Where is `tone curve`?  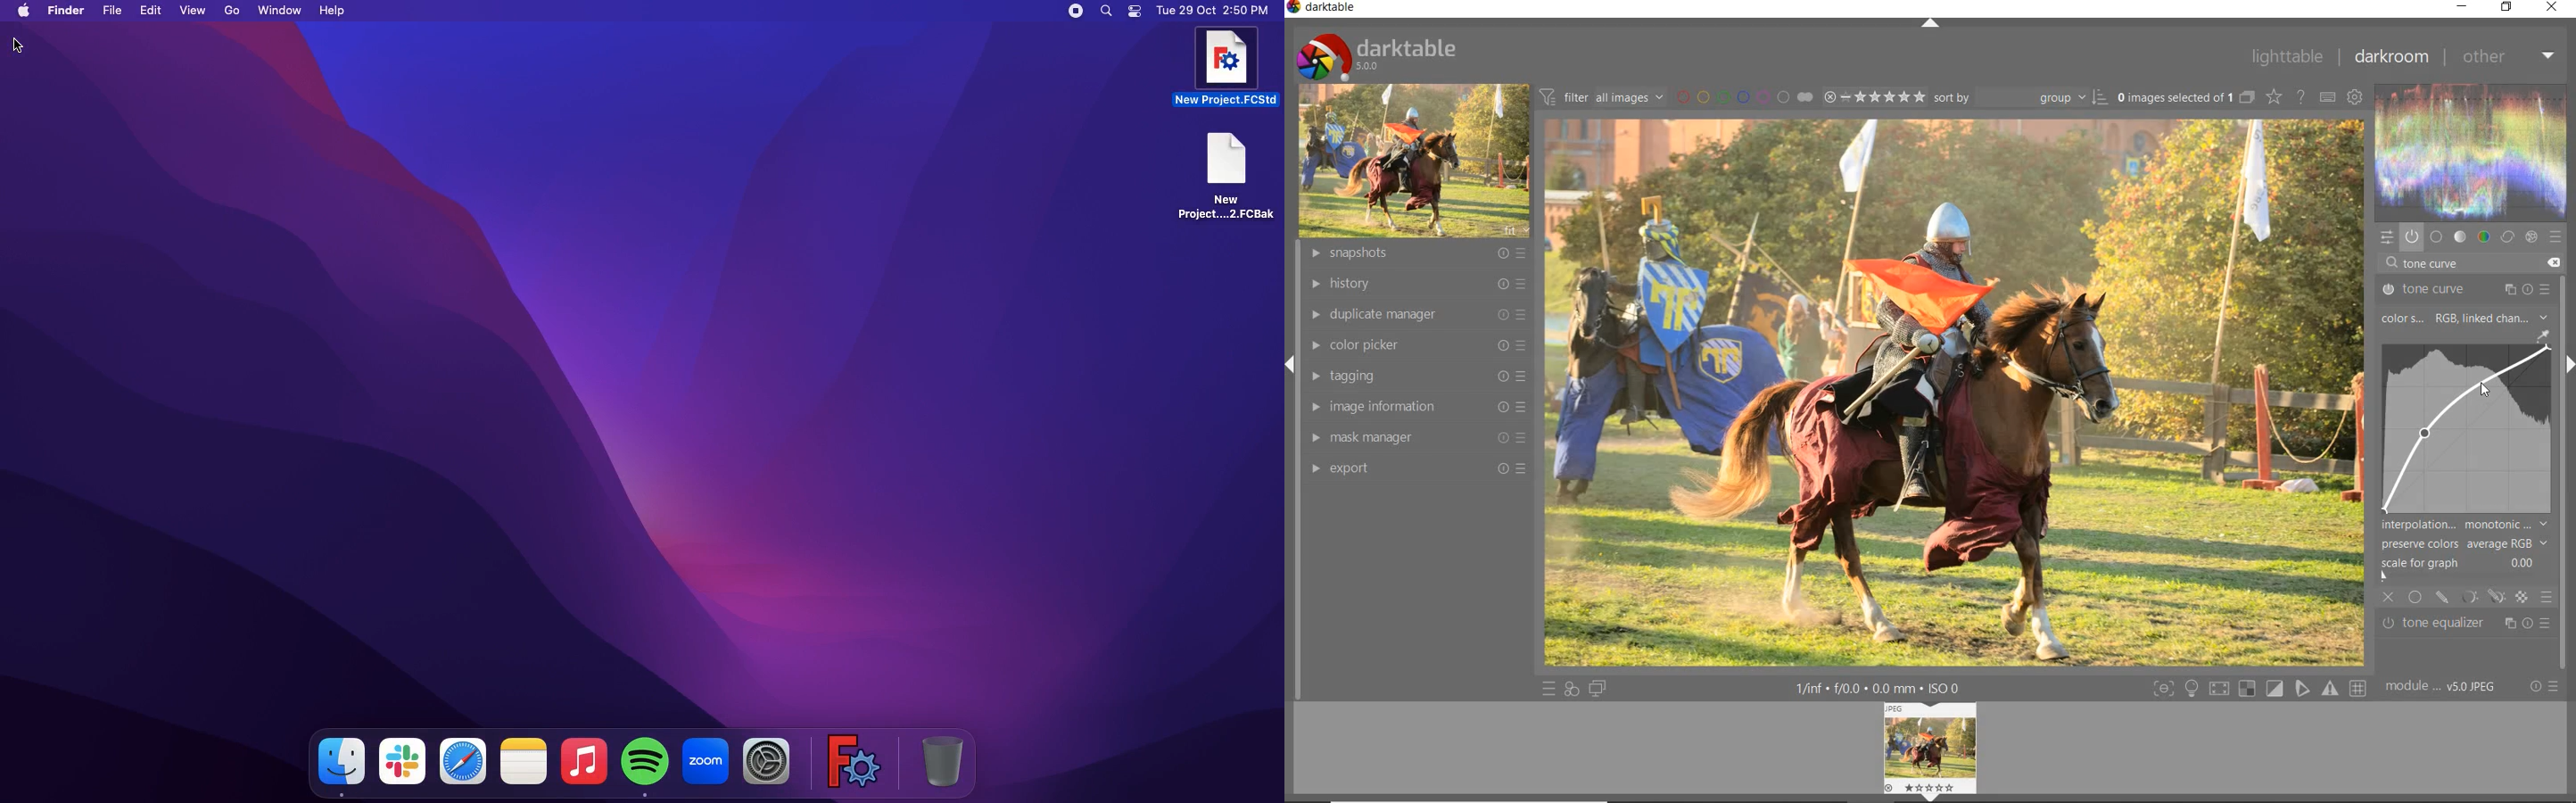 tone curve is located at coordinates (2466, 290).